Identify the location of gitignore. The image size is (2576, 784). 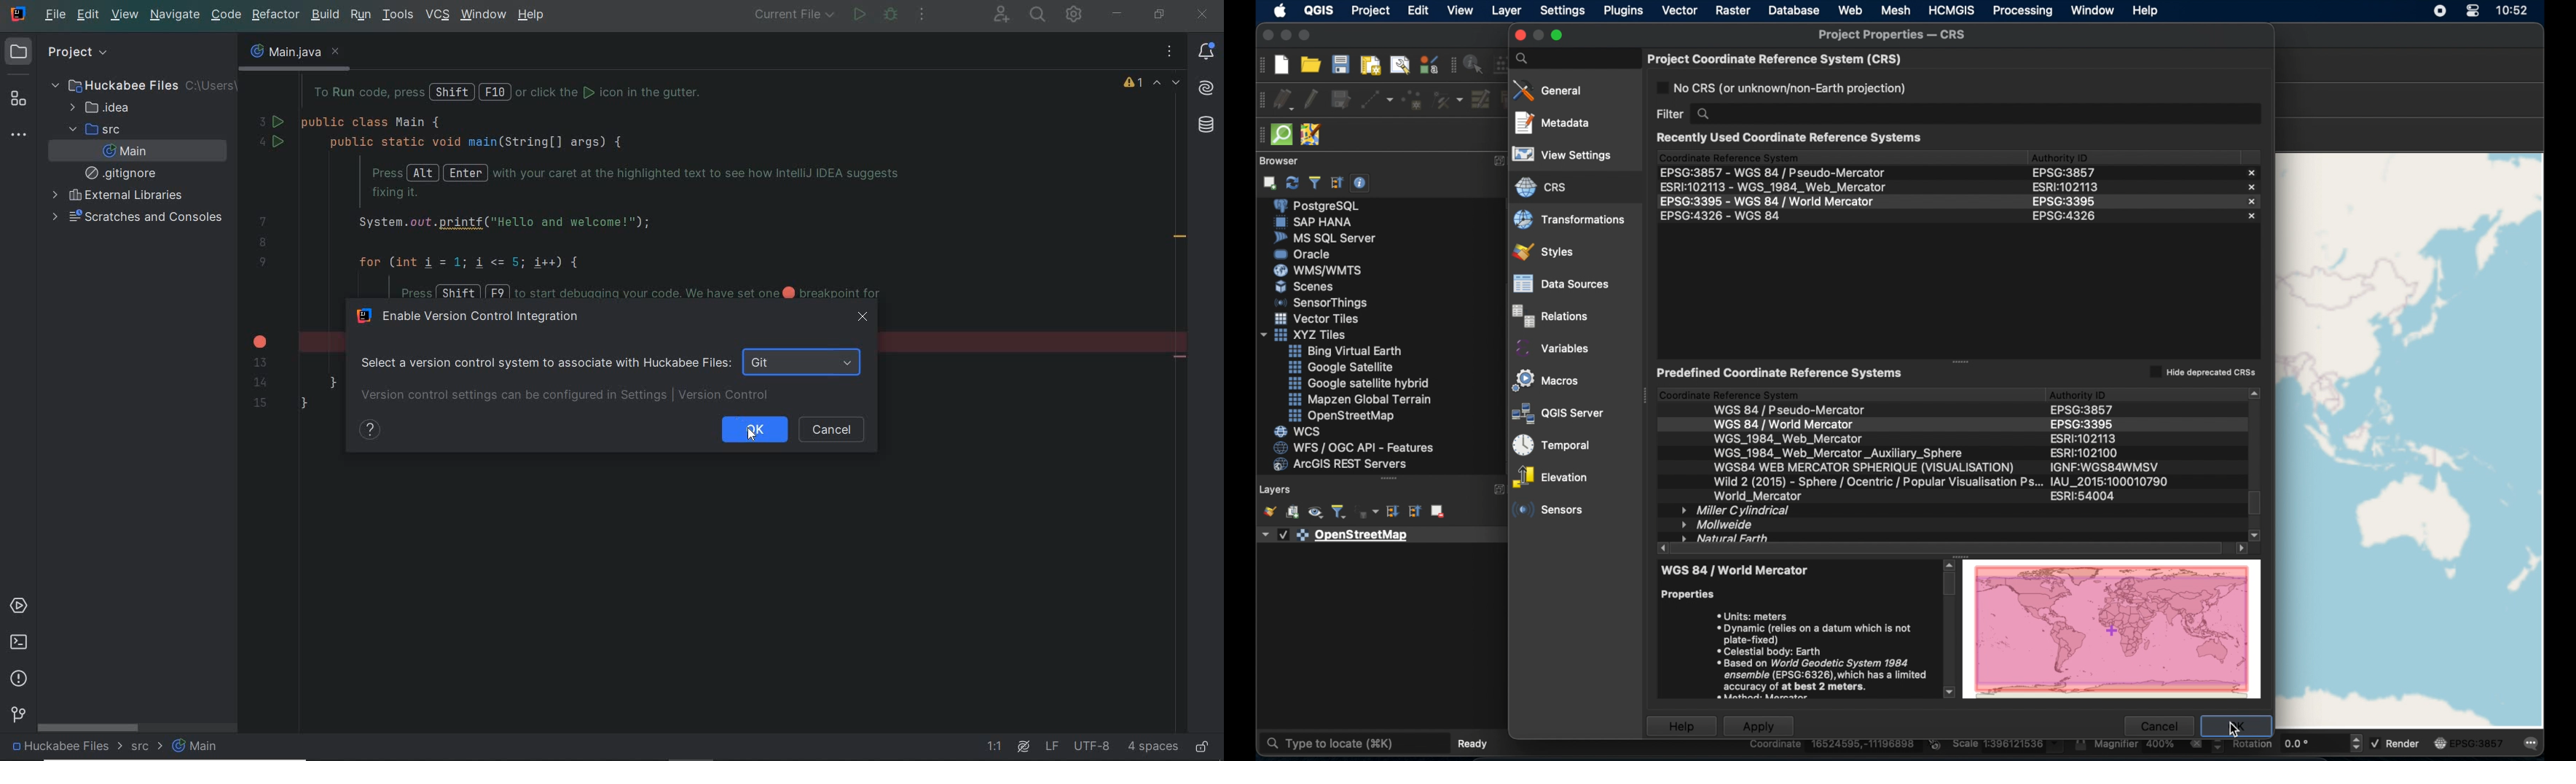
(124, 173).